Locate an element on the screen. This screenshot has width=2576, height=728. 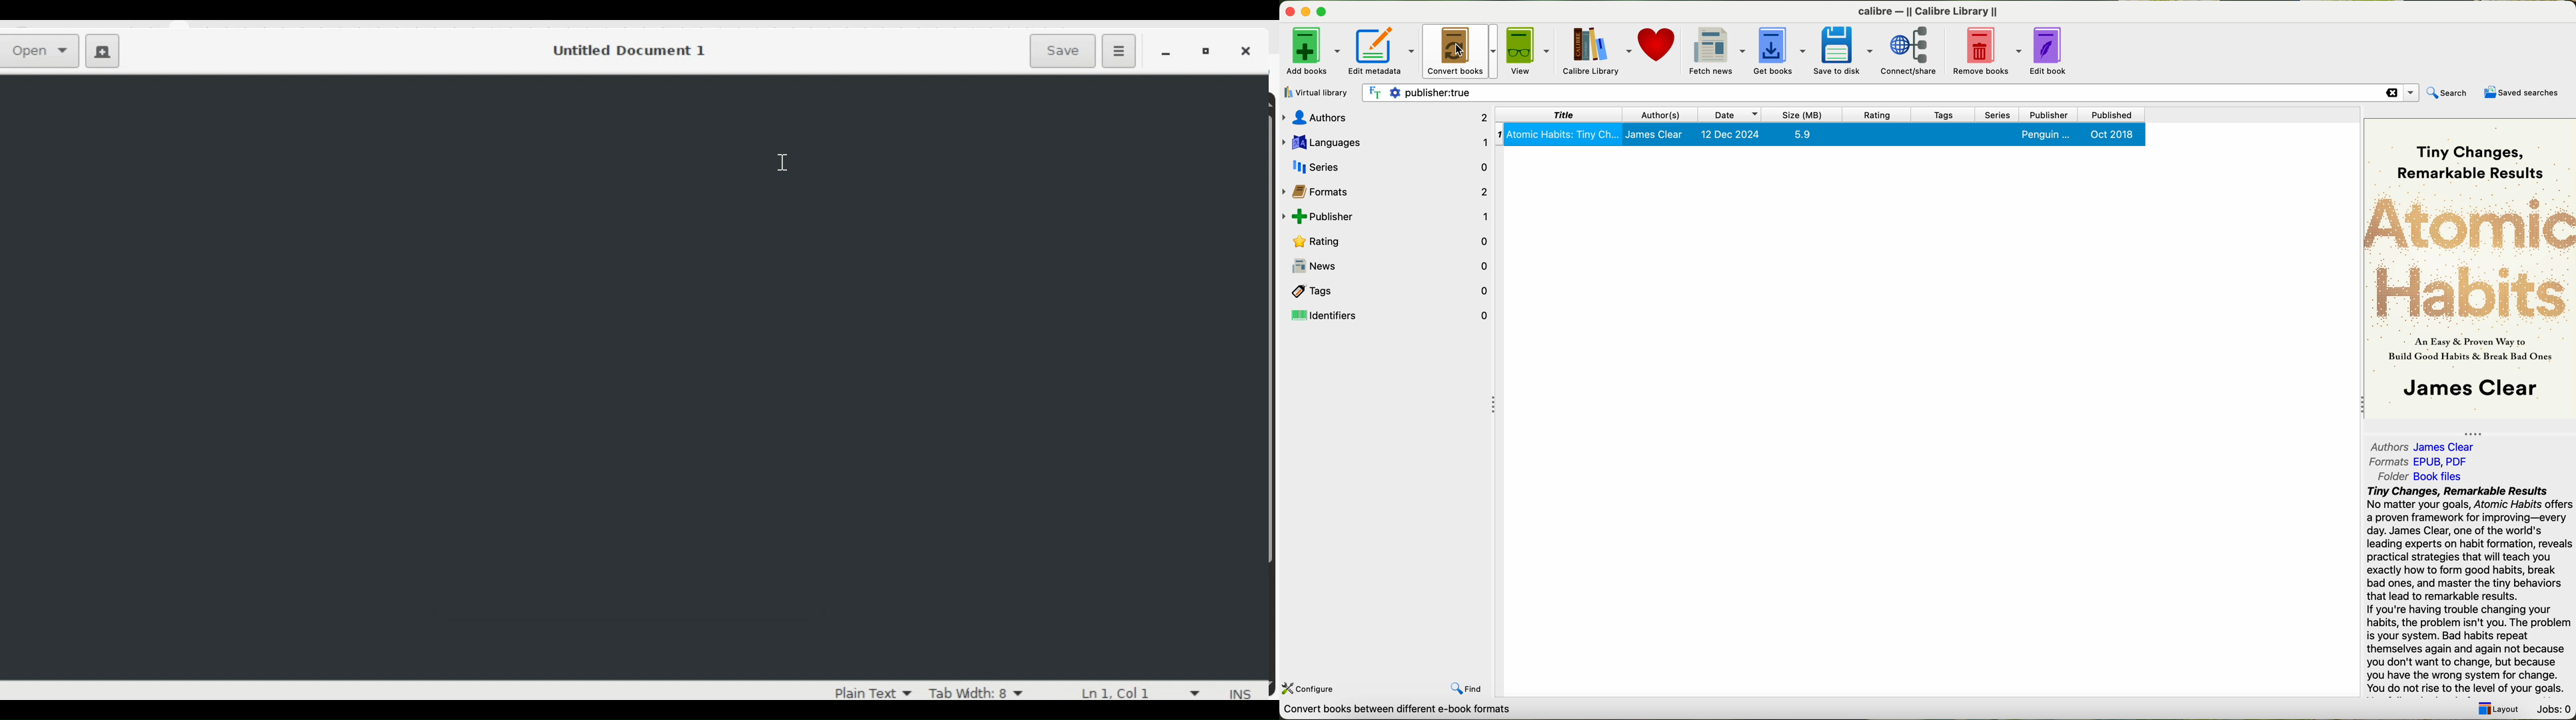
edit book is located at coordinates (2049, 51).